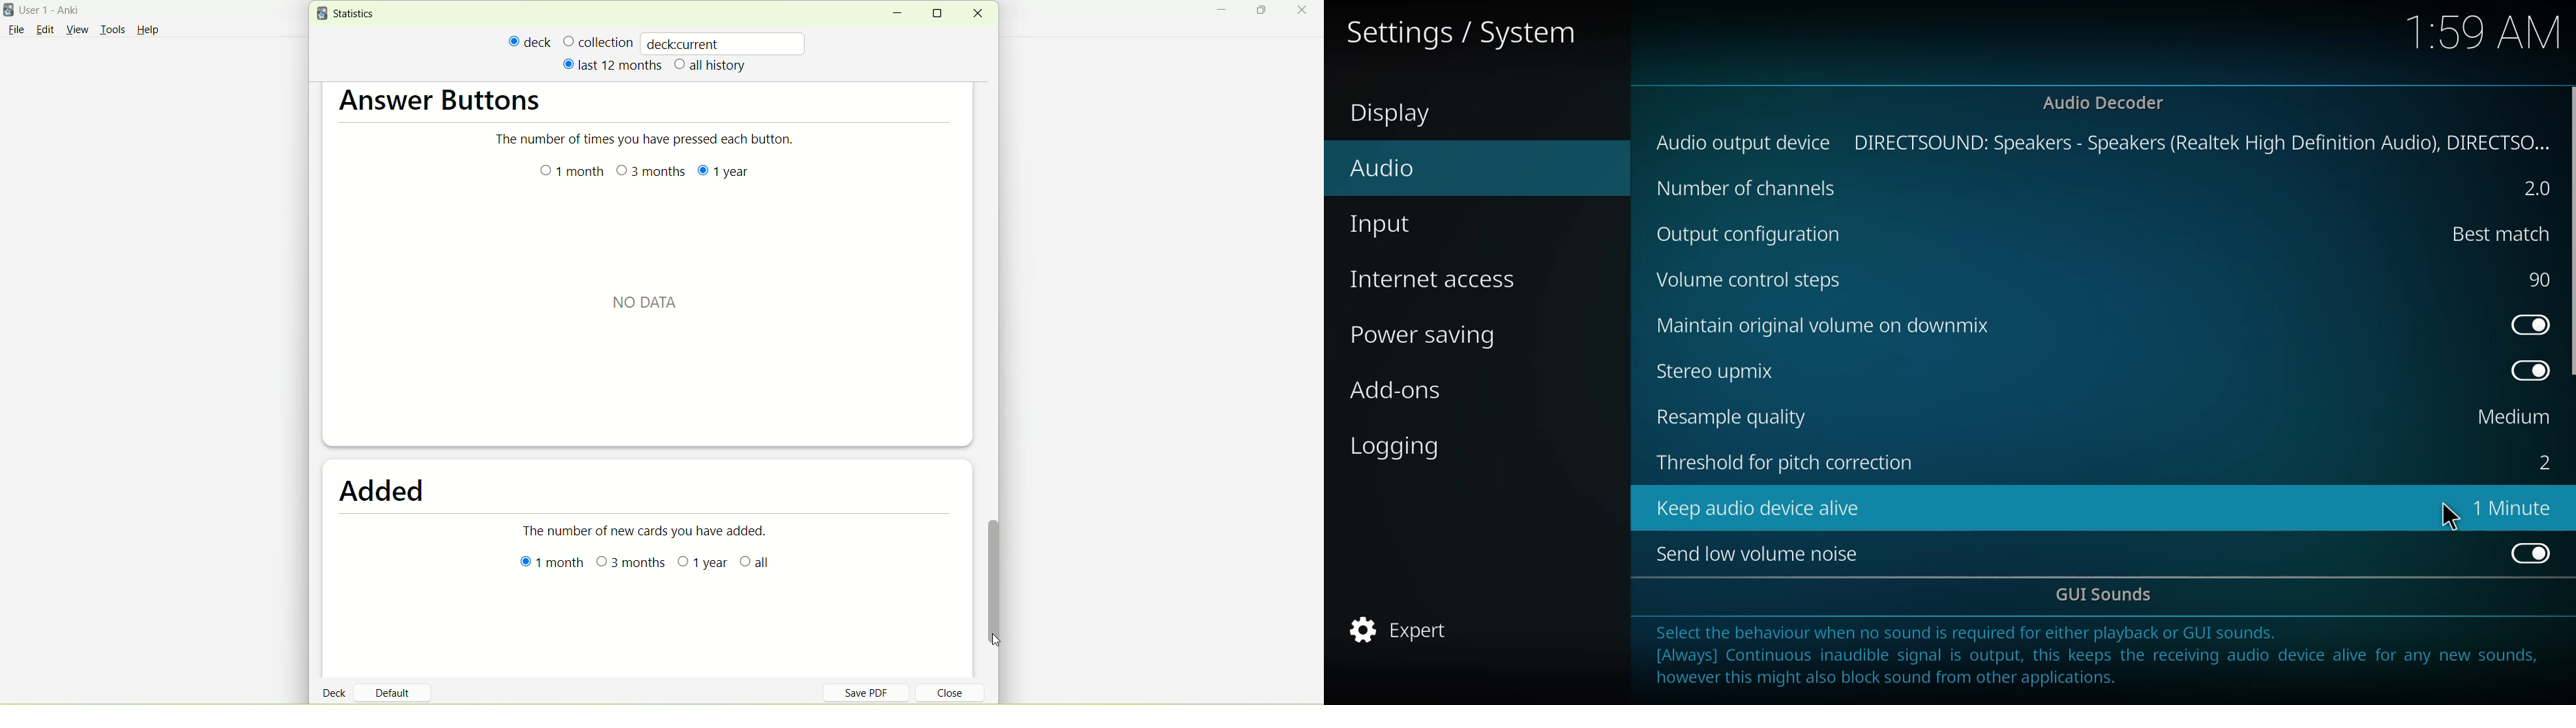  What do you see at coordinates (2540, 462) in the screenshot?
I see `2` at bounding box center [2540, 462].